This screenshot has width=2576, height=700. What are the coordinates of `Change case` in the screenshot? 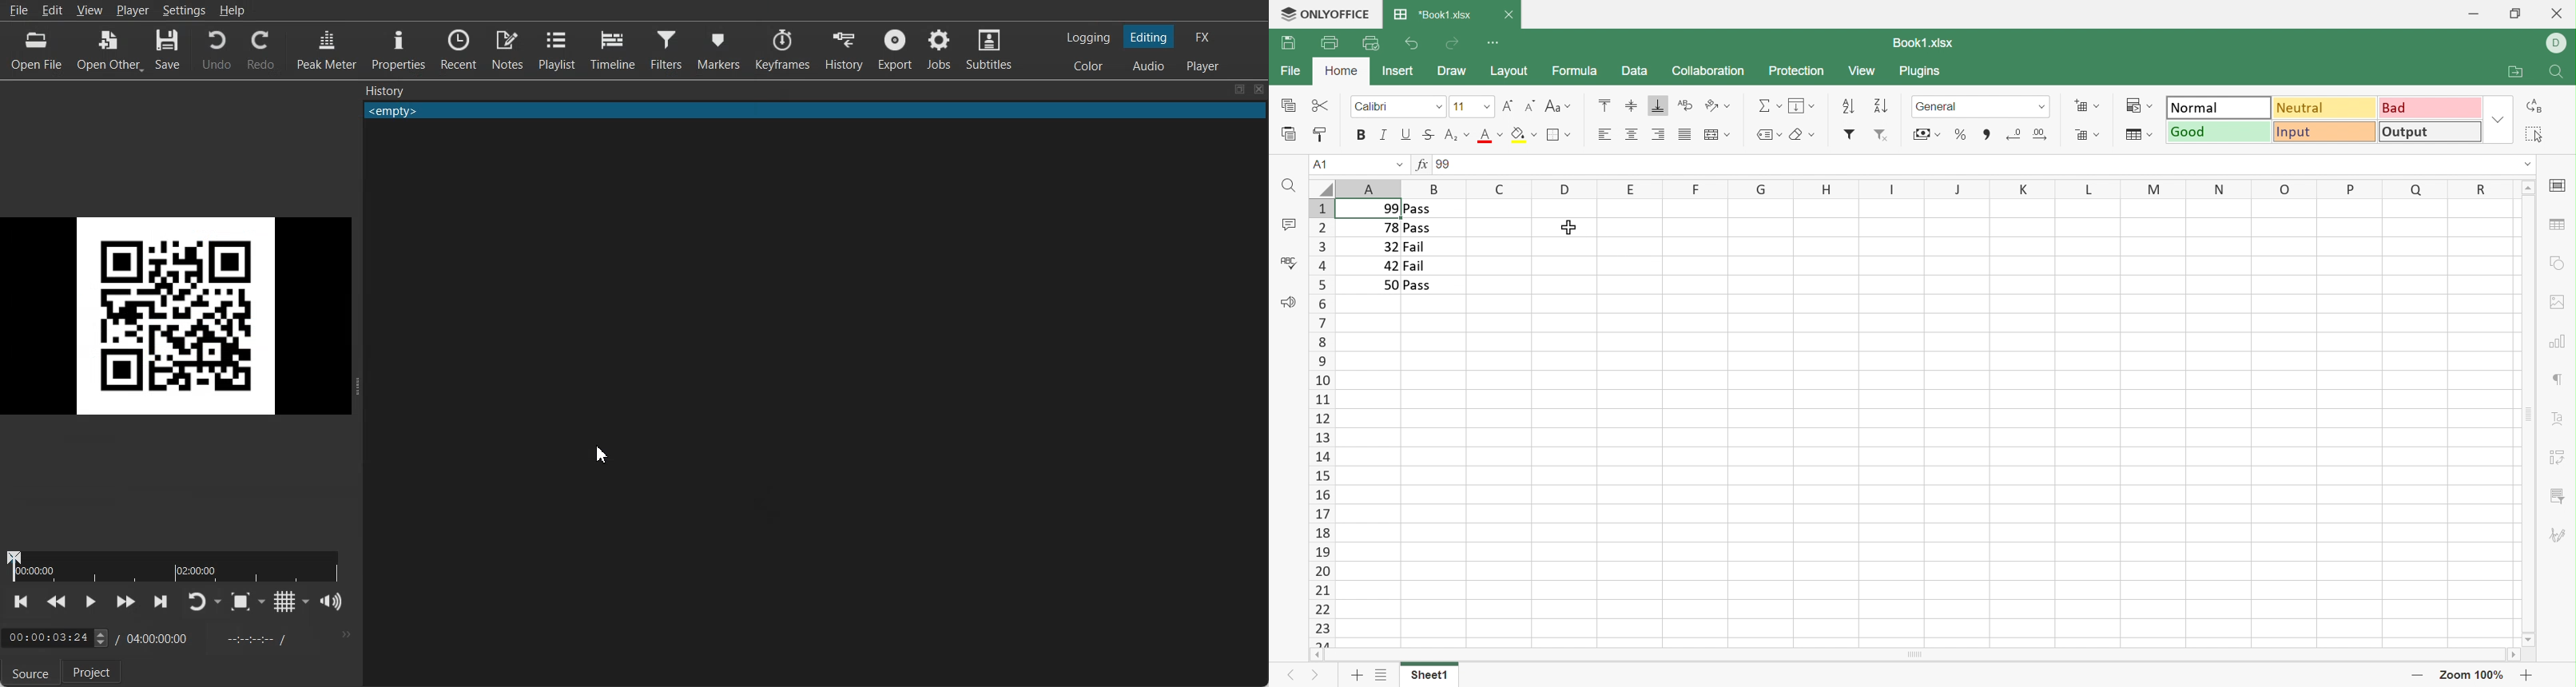 It's located at (1557, 108).